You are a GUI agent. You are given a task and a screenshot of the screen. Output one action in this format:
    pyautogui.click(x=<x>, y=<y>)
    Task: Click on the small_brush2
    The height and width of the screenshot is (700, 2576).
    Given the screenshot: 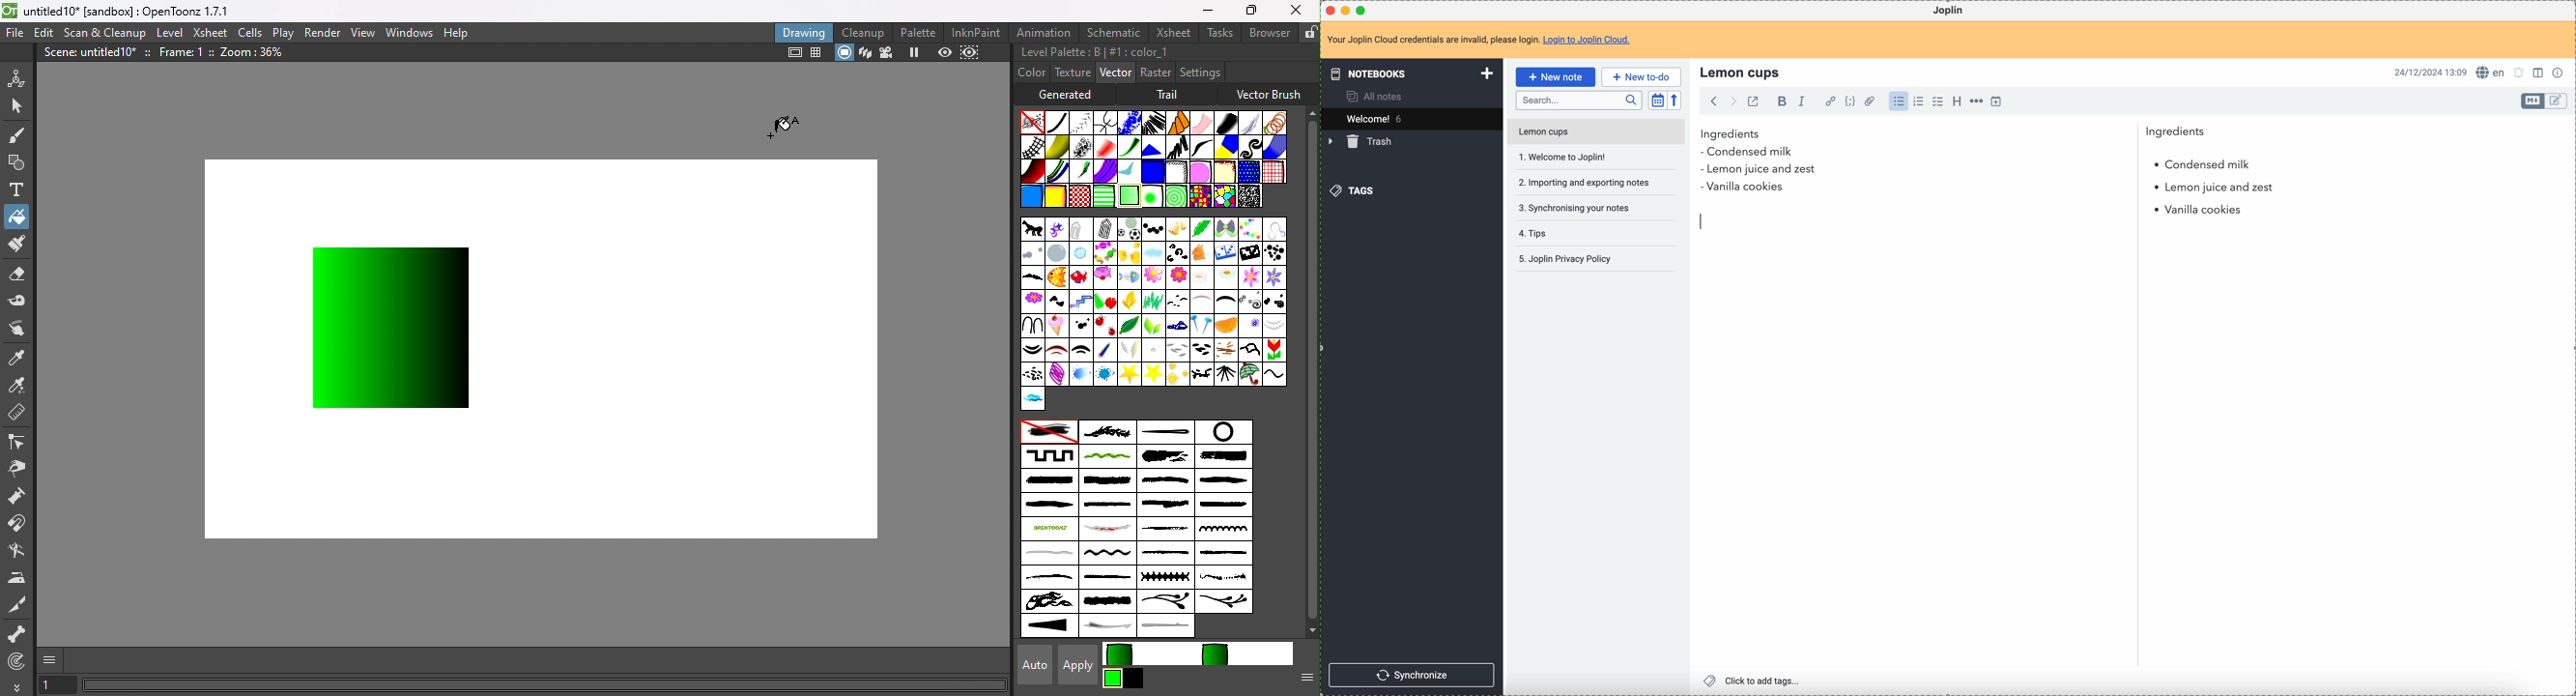 What is the action you would take?
    pyautogui.click(x=1222, y=554)
    